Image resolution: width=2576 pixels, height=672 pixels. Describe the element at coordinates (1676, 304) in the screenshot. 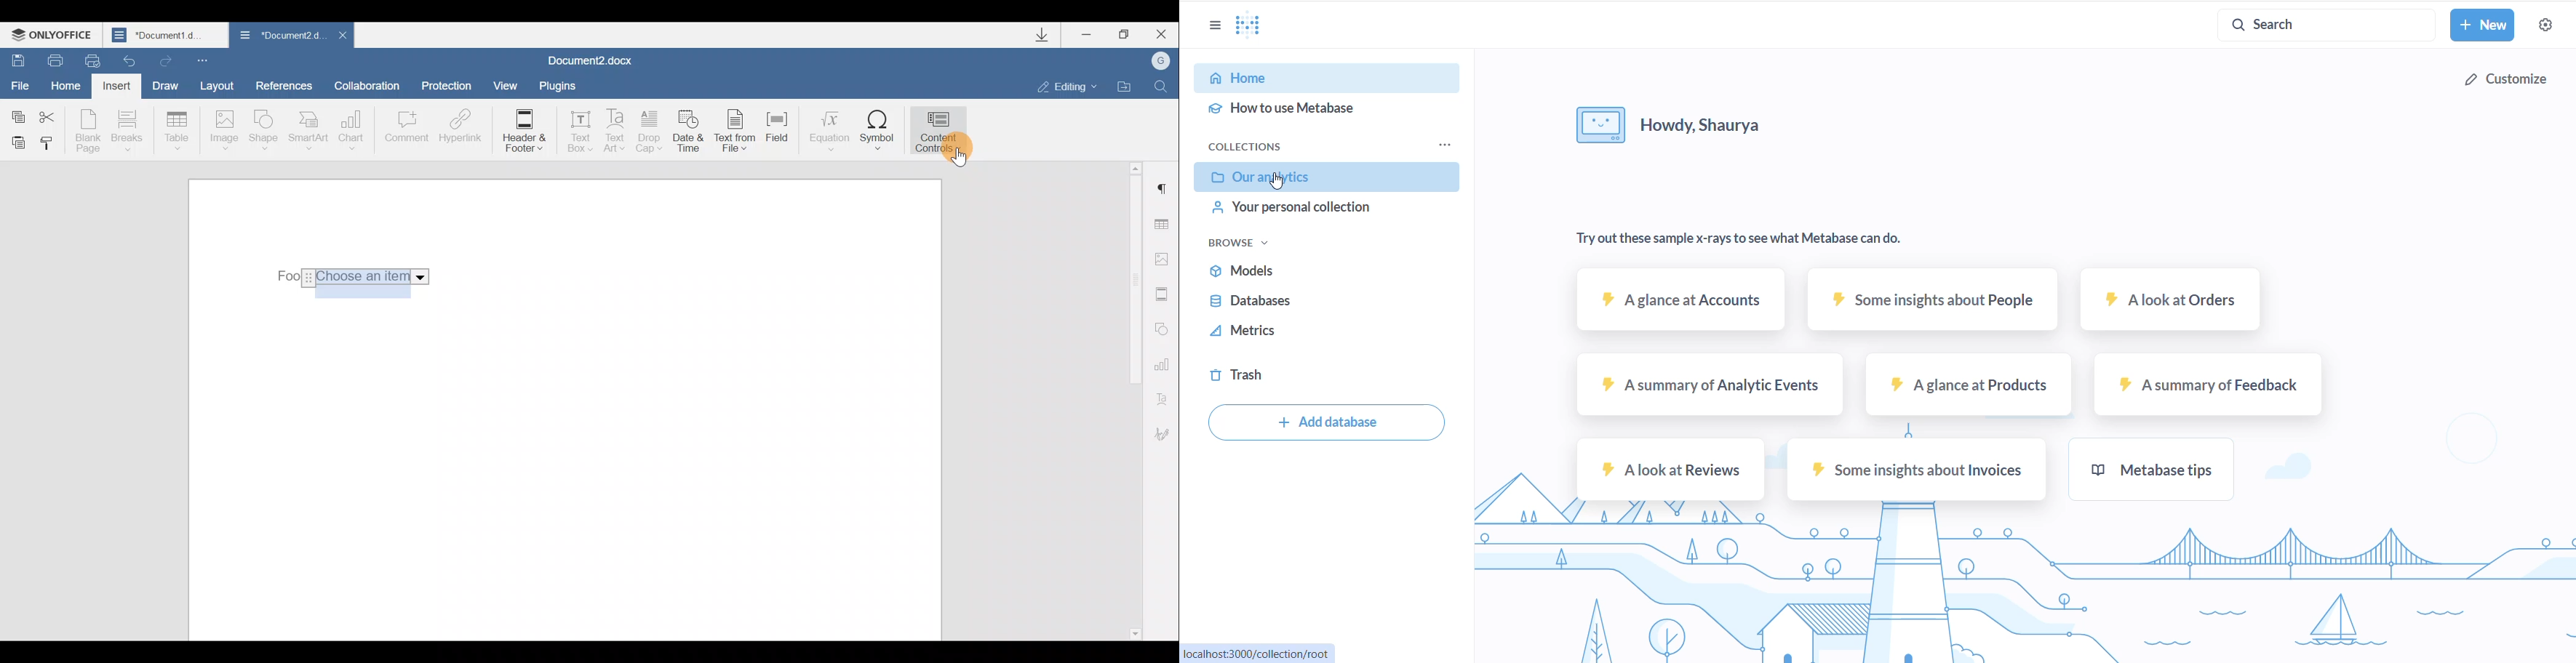

I see `A glance at Accounts` at that location.